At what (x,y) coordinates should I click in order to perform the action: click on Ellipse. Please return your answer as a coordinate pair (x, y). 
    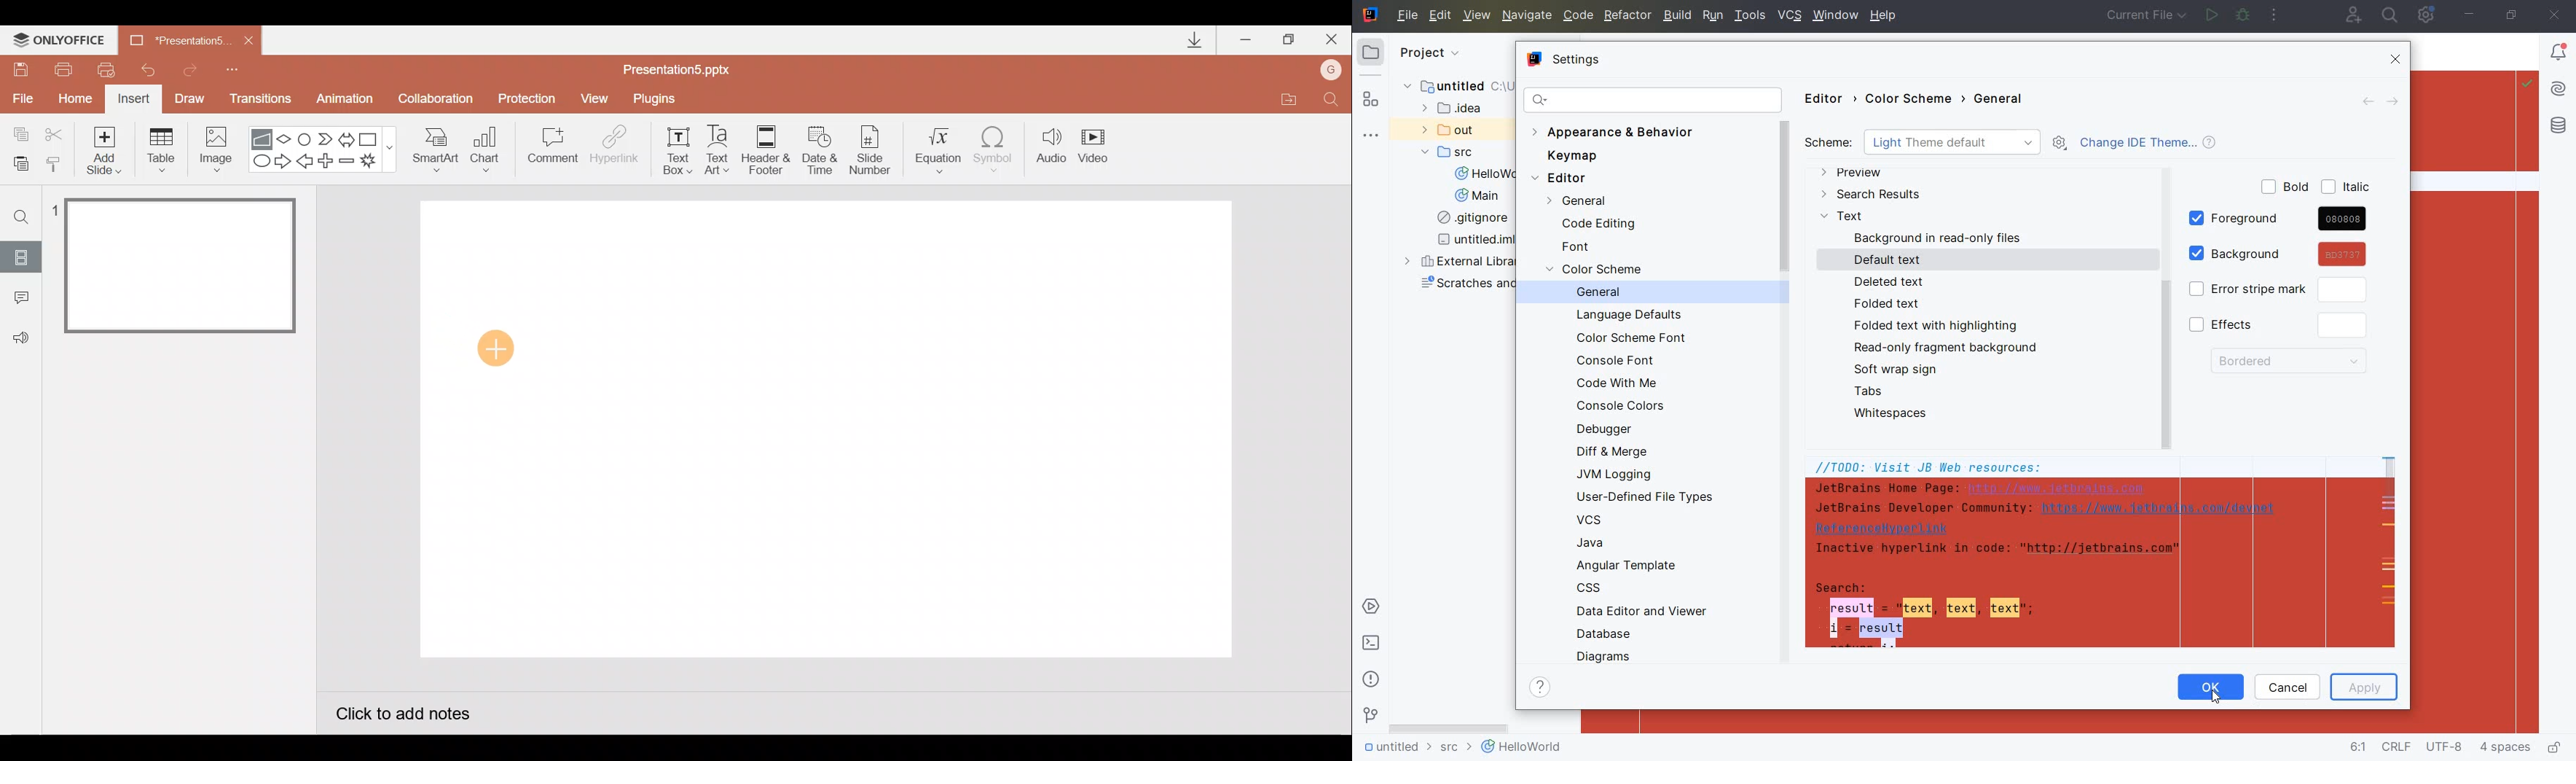
    Looking at the image, I should click on (258, 161).